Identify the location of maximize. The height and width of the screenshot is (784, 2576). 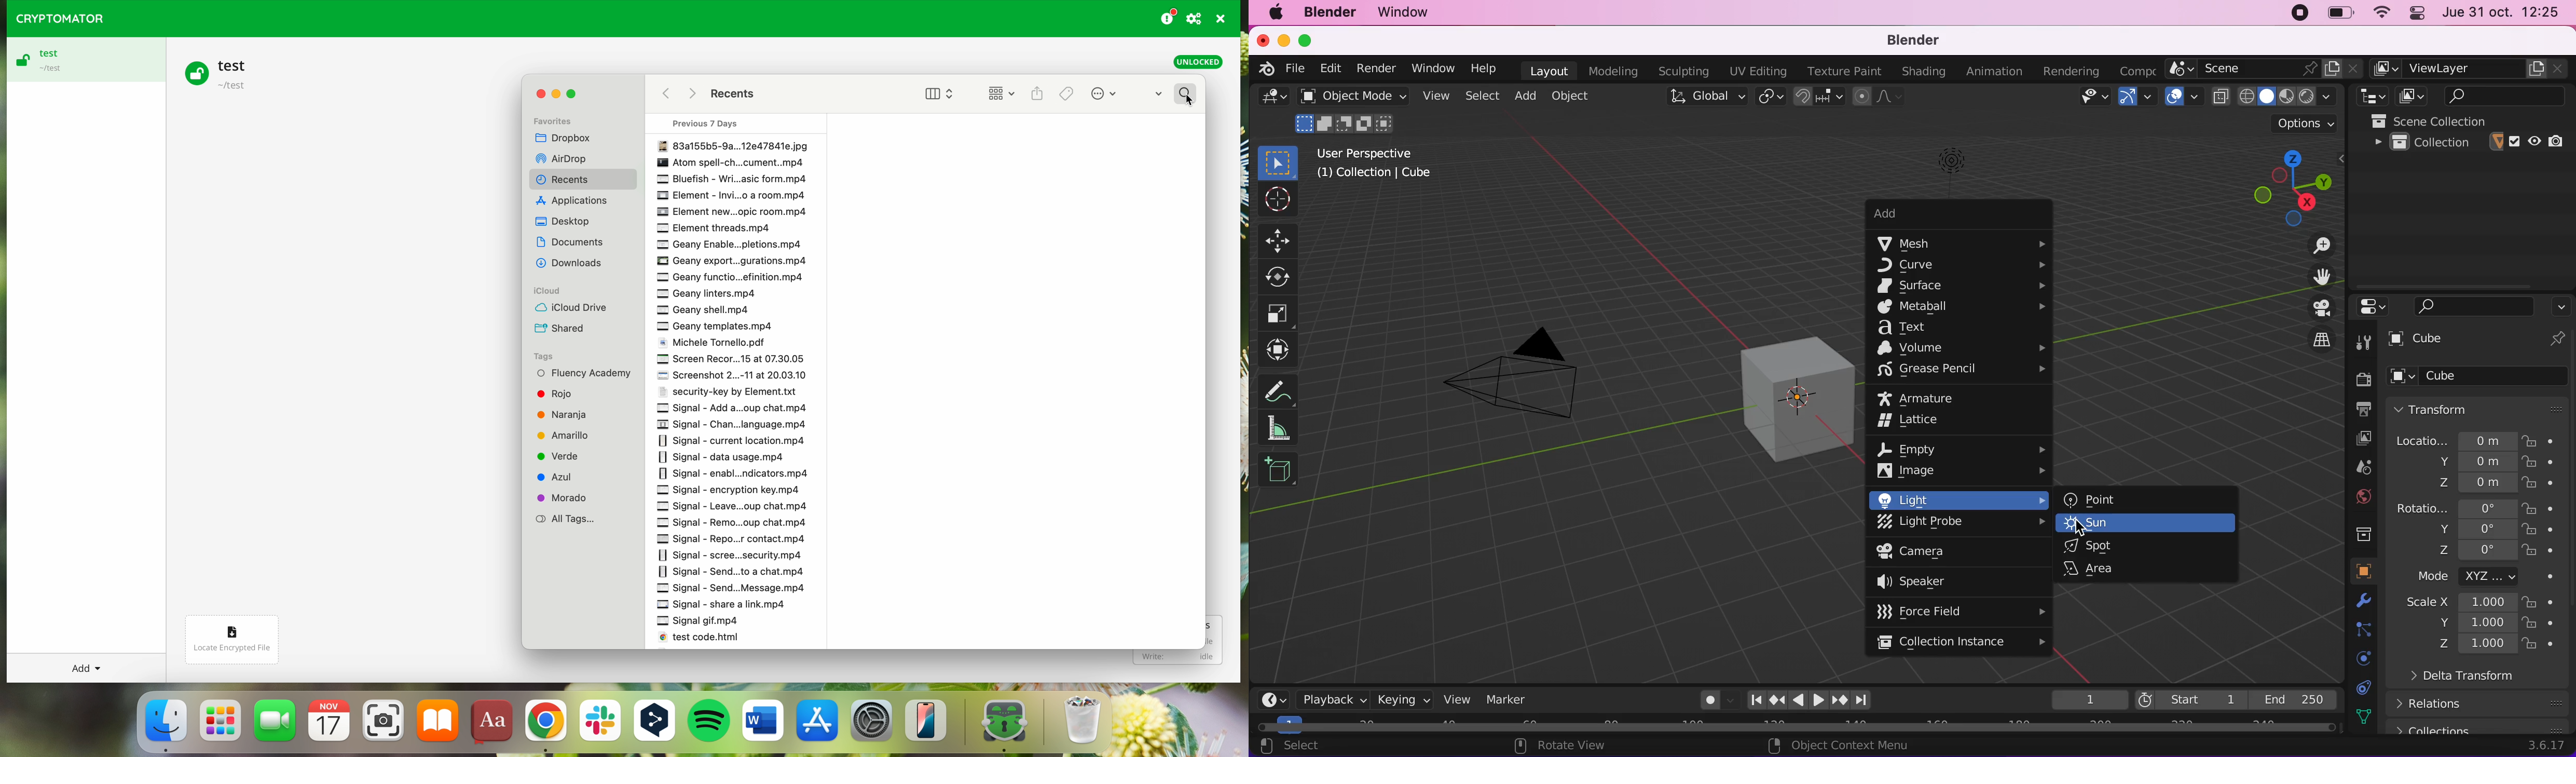
(1306, 41).